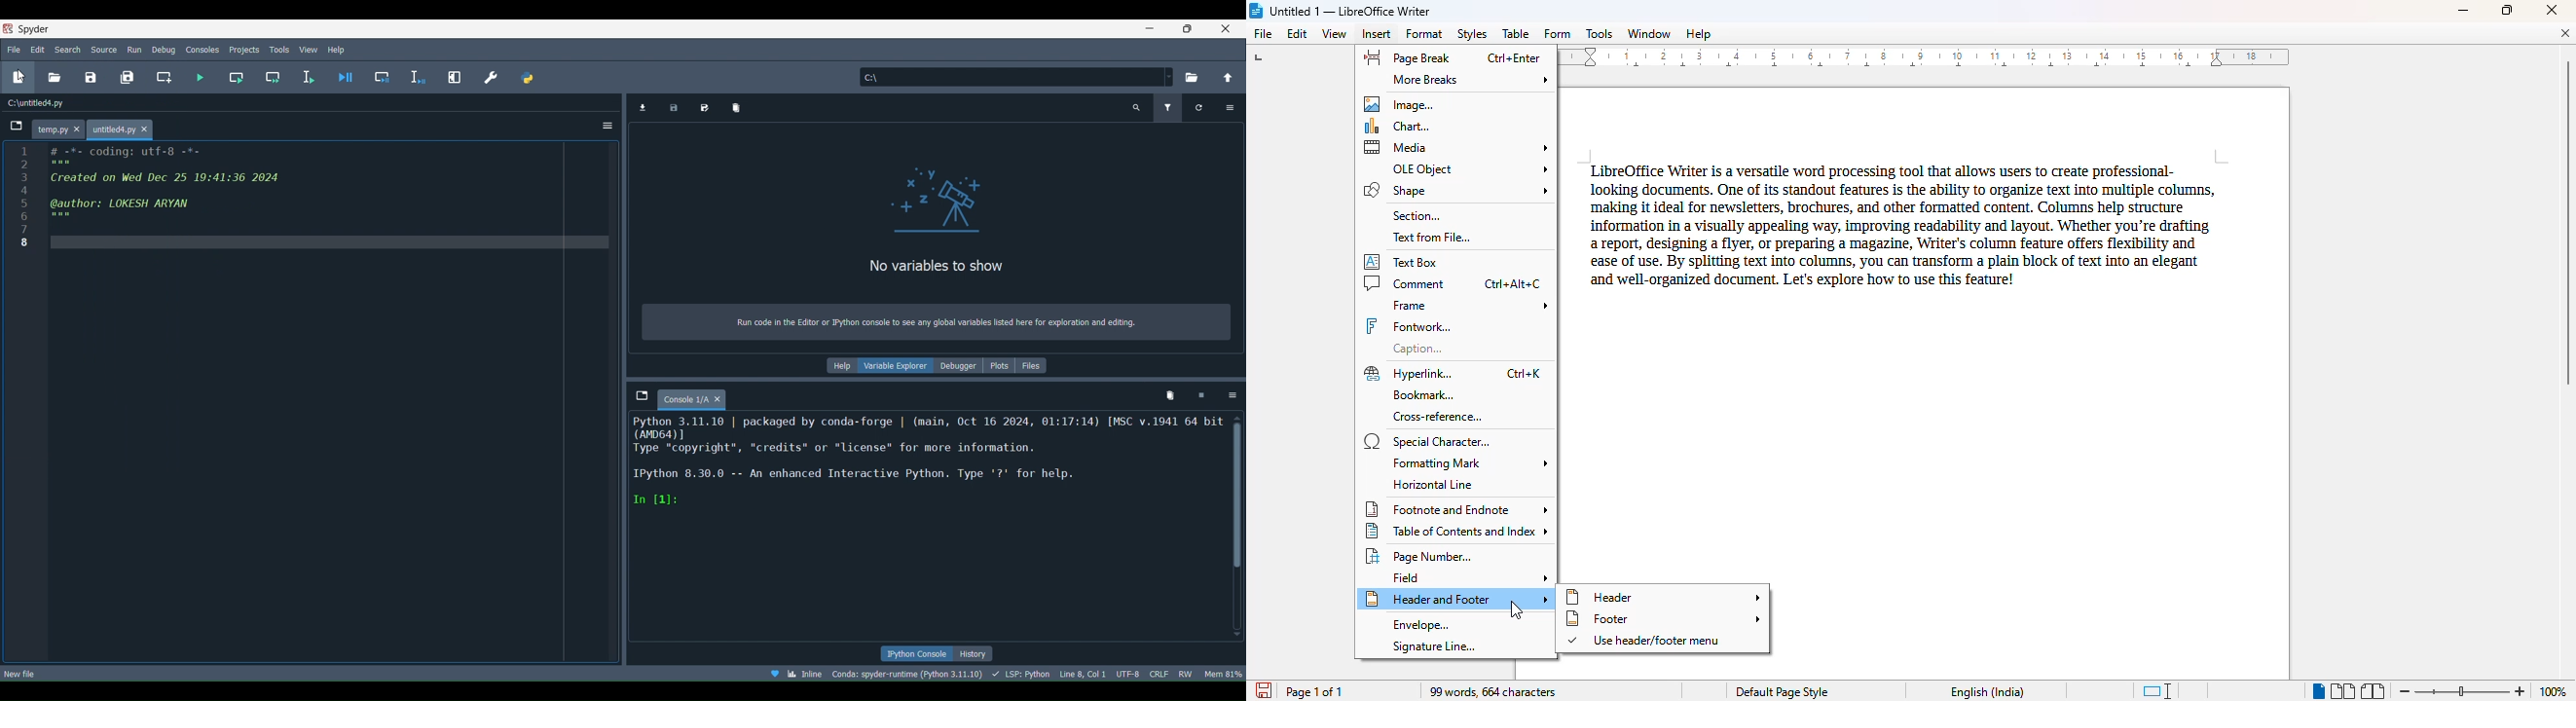  I want to click on Tools, so click(279, 48).